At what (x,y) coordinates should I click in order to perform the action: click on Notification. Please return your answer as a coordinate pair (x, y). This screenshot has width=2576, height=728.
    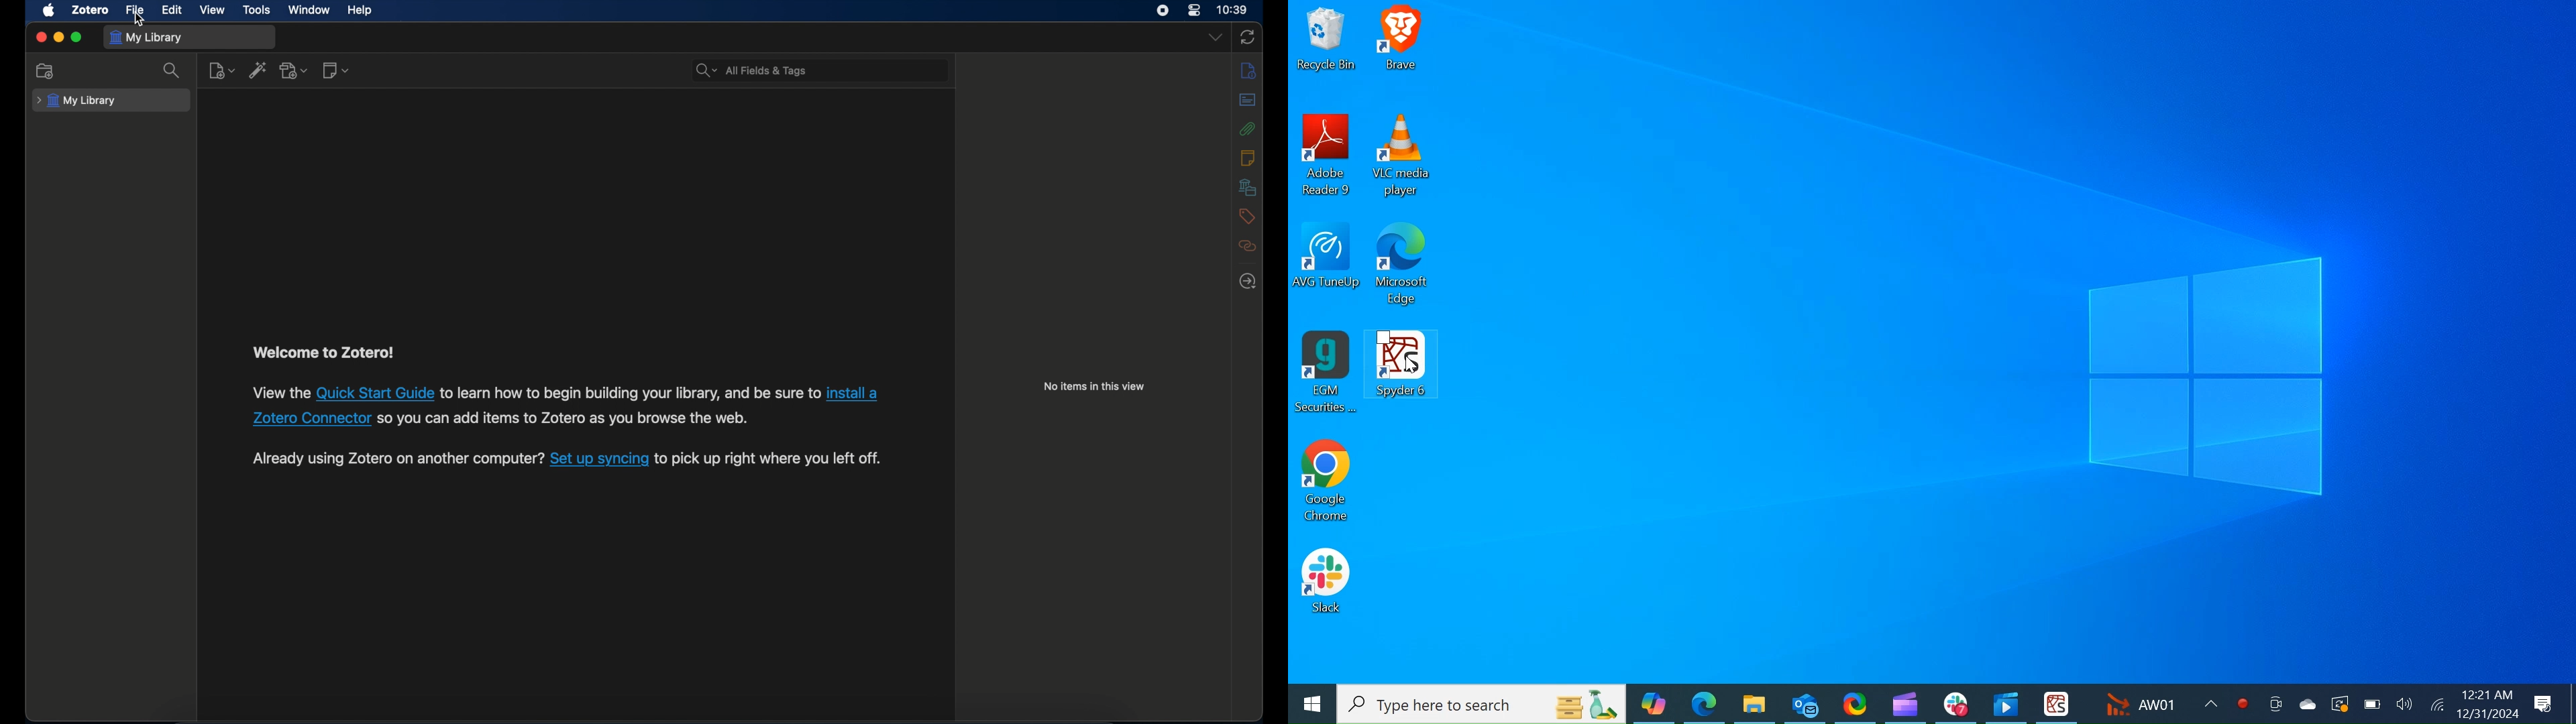
    Looking at the image, I should click on (2543, 703).